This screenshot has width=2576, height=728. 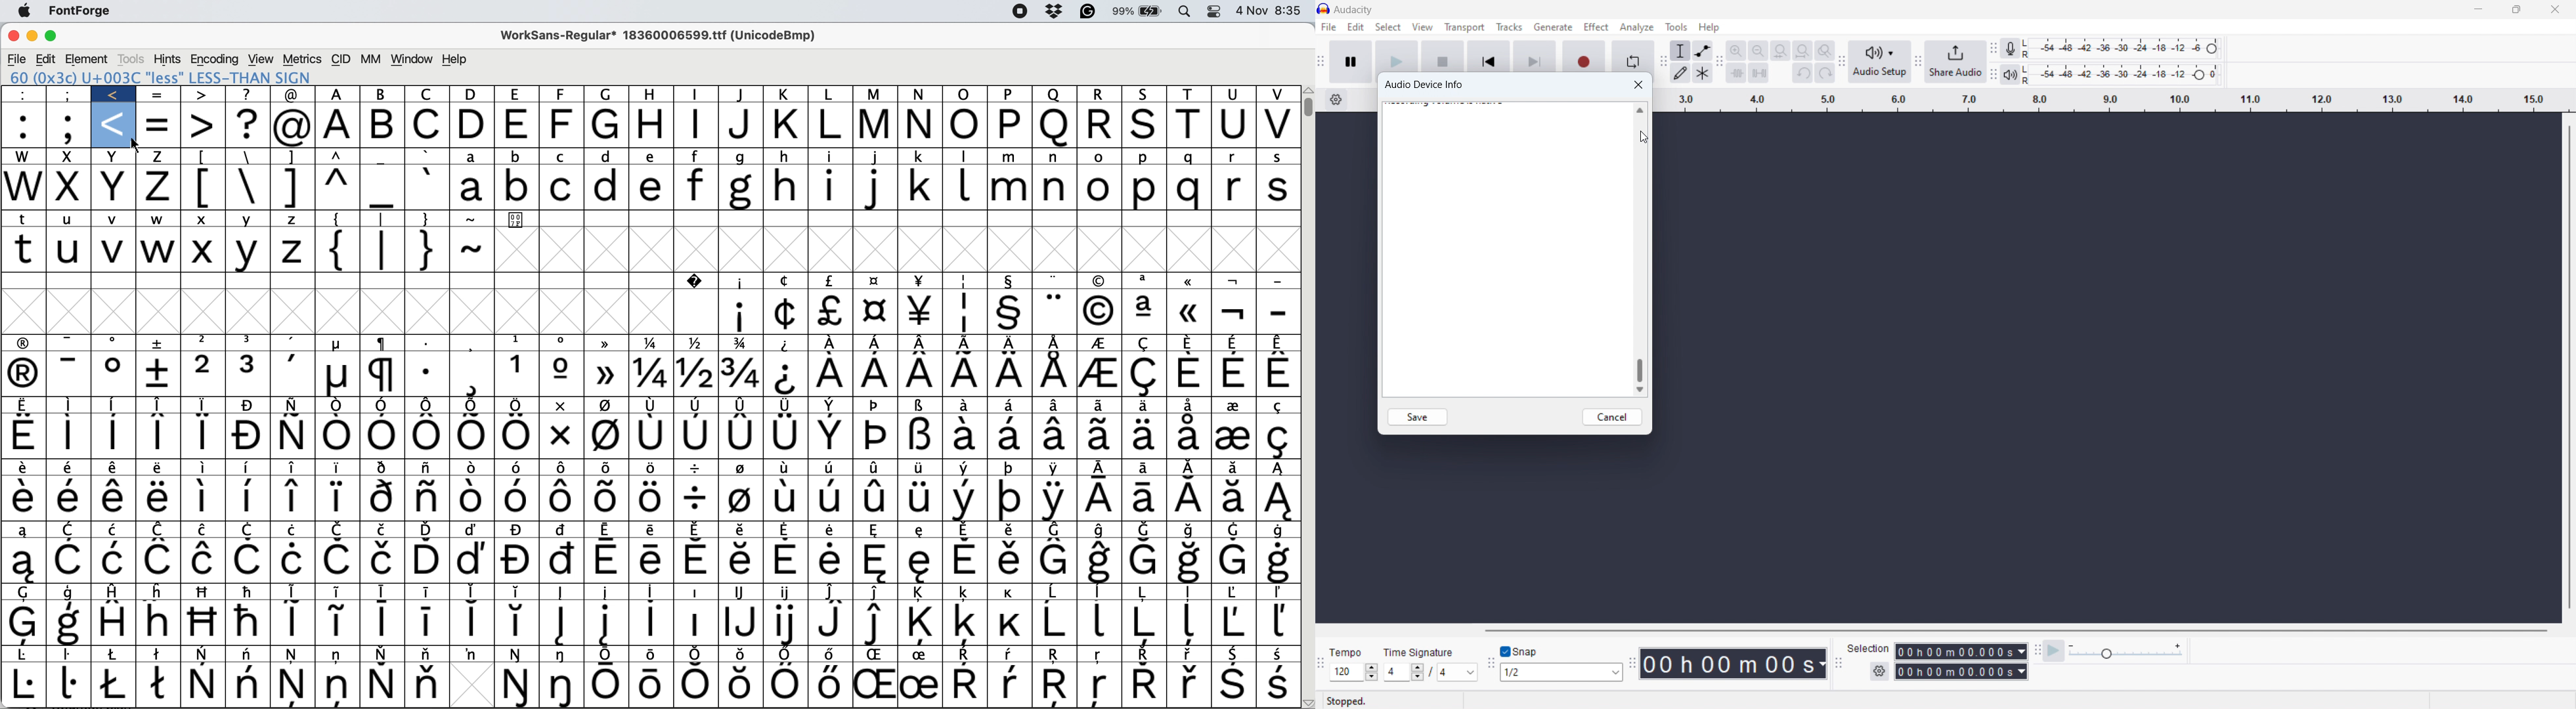 What do you see at coordinates (1961, 671) in the screenshot?
I see `end time` at bounding box center [1961, 671].